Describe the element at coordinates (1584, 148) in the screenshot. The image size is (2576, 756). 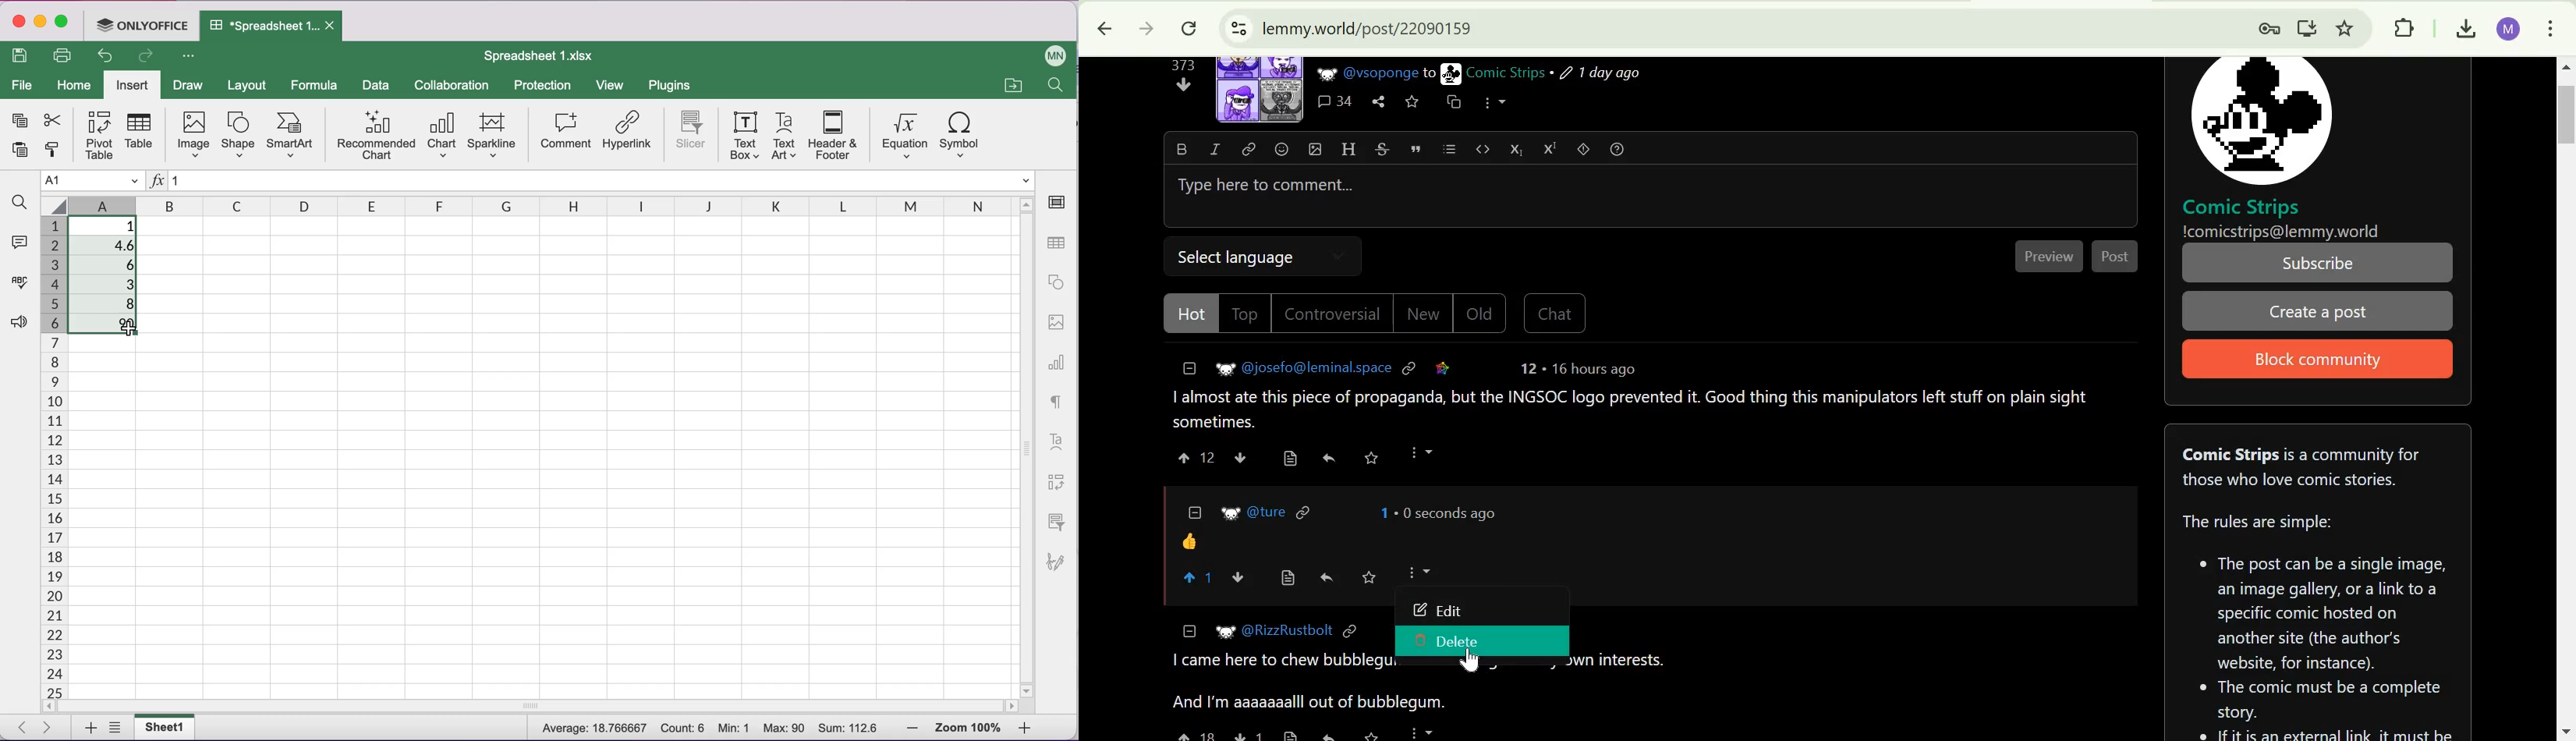
I see `spoiler` at that location.